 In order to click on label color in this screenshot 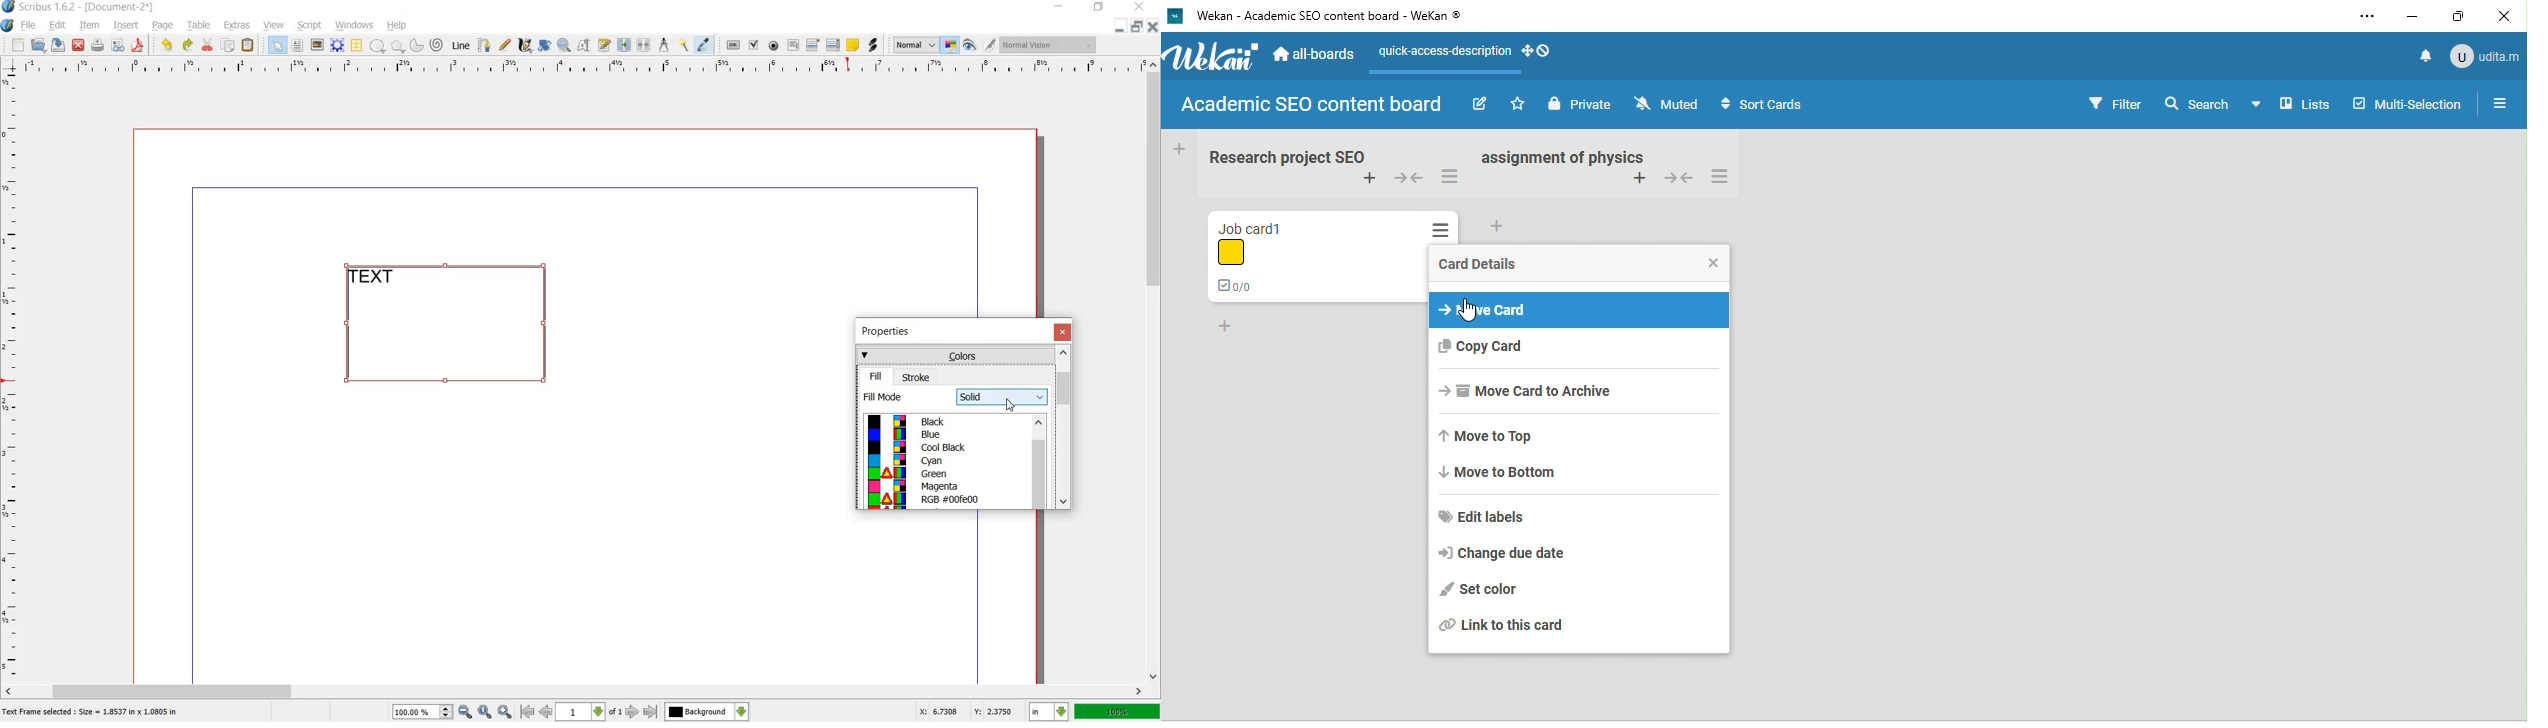, I will do `click(1238, 252)`.